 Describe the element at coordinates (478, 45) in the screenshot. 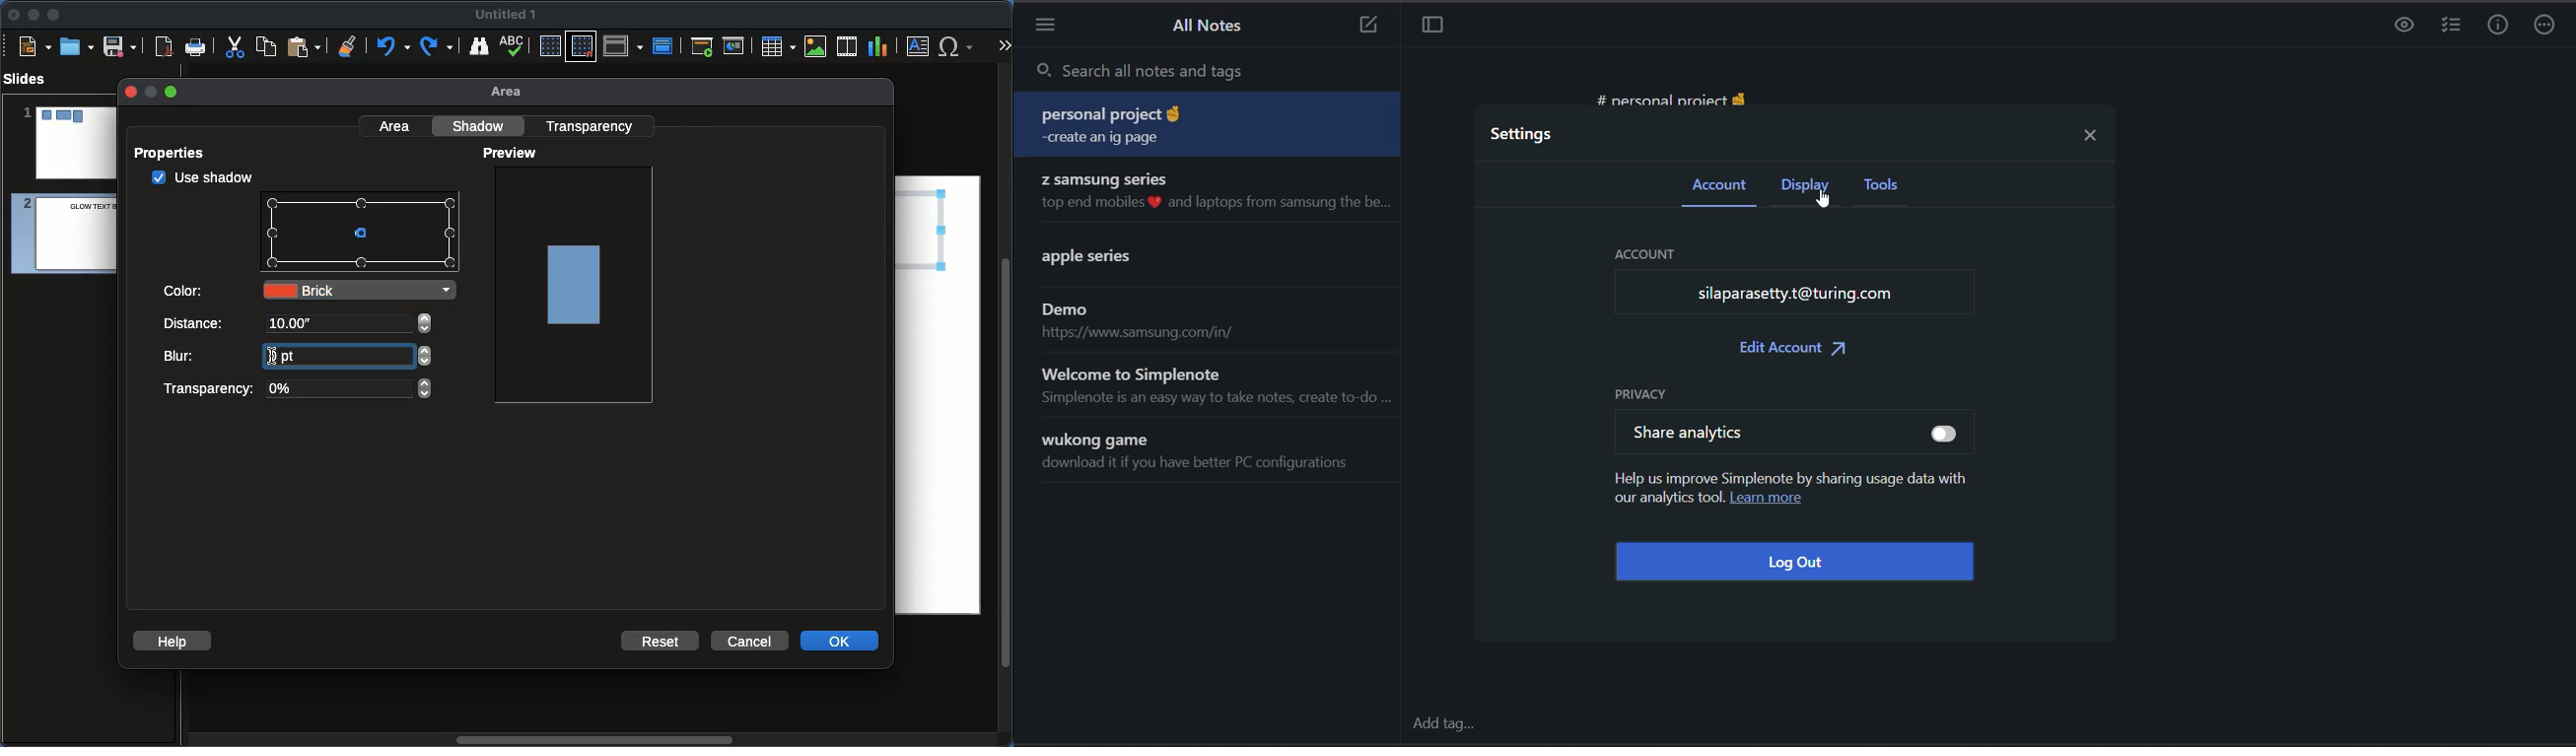

I see `Find` at that location.